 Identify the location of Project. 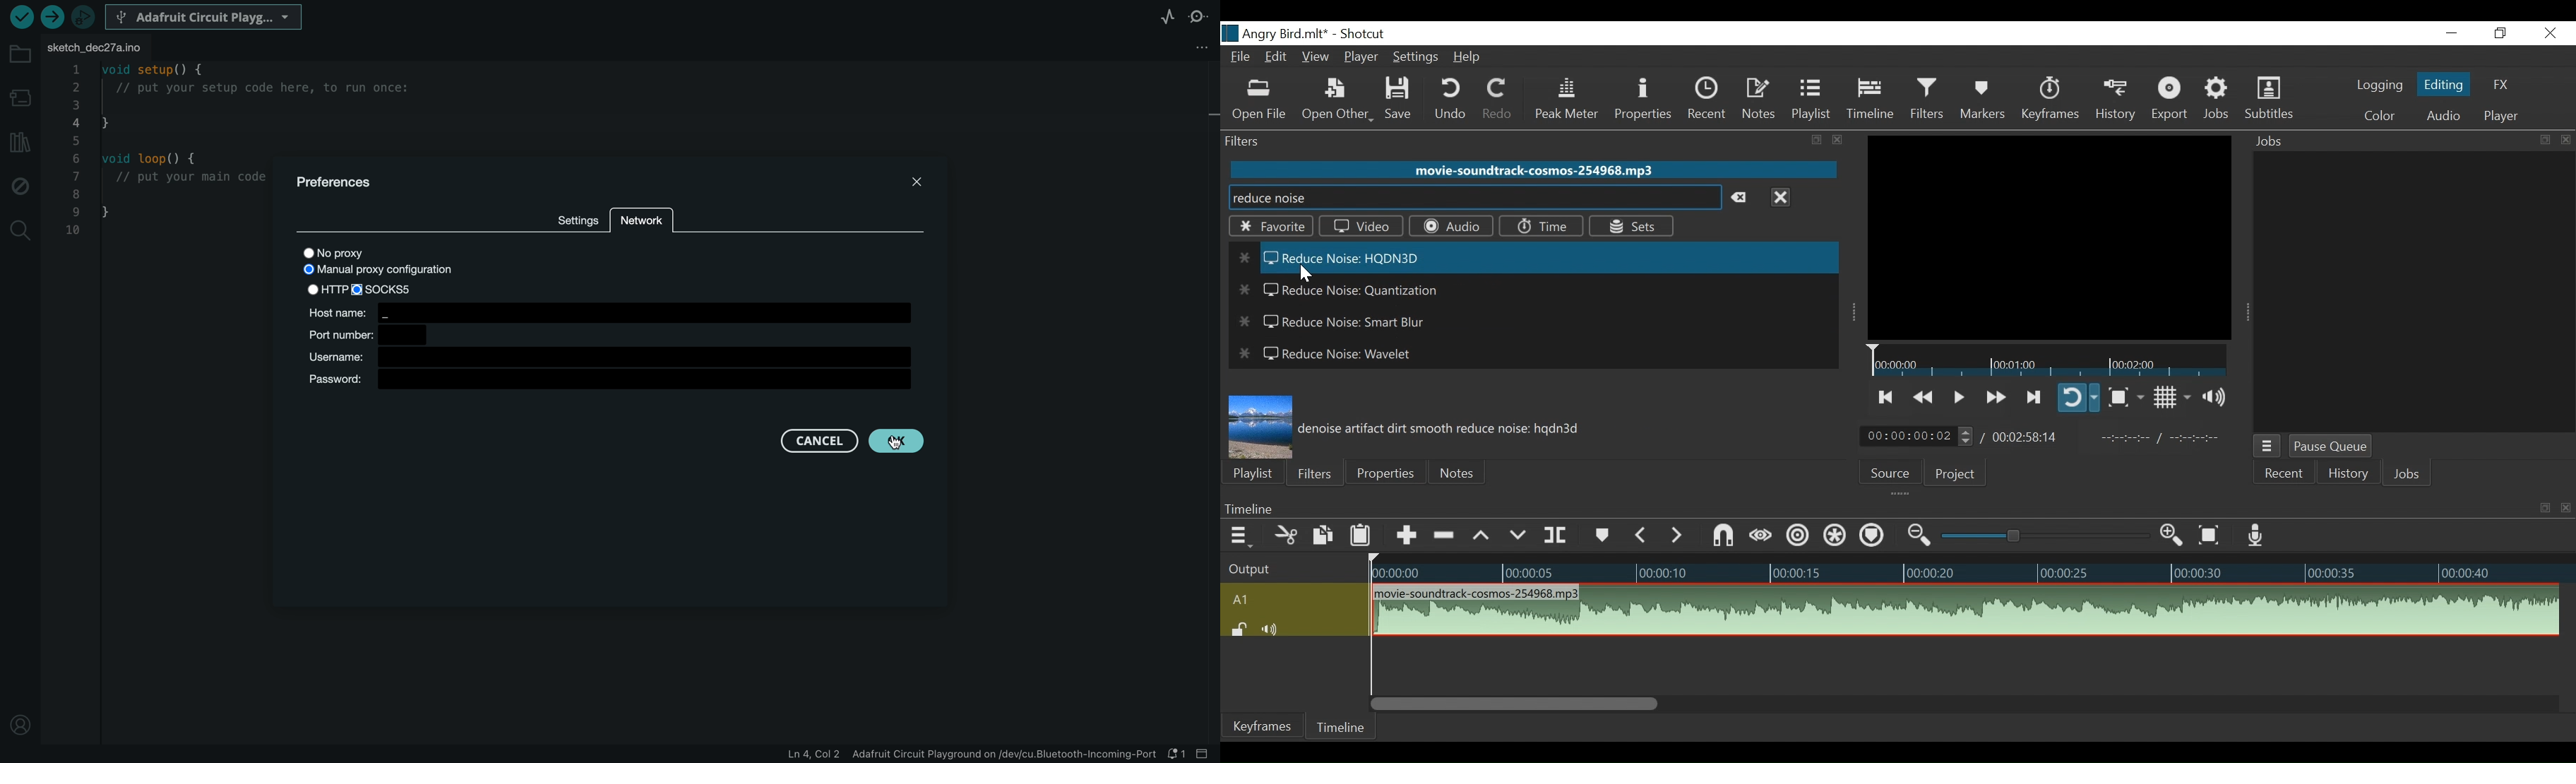
(1961, 472).